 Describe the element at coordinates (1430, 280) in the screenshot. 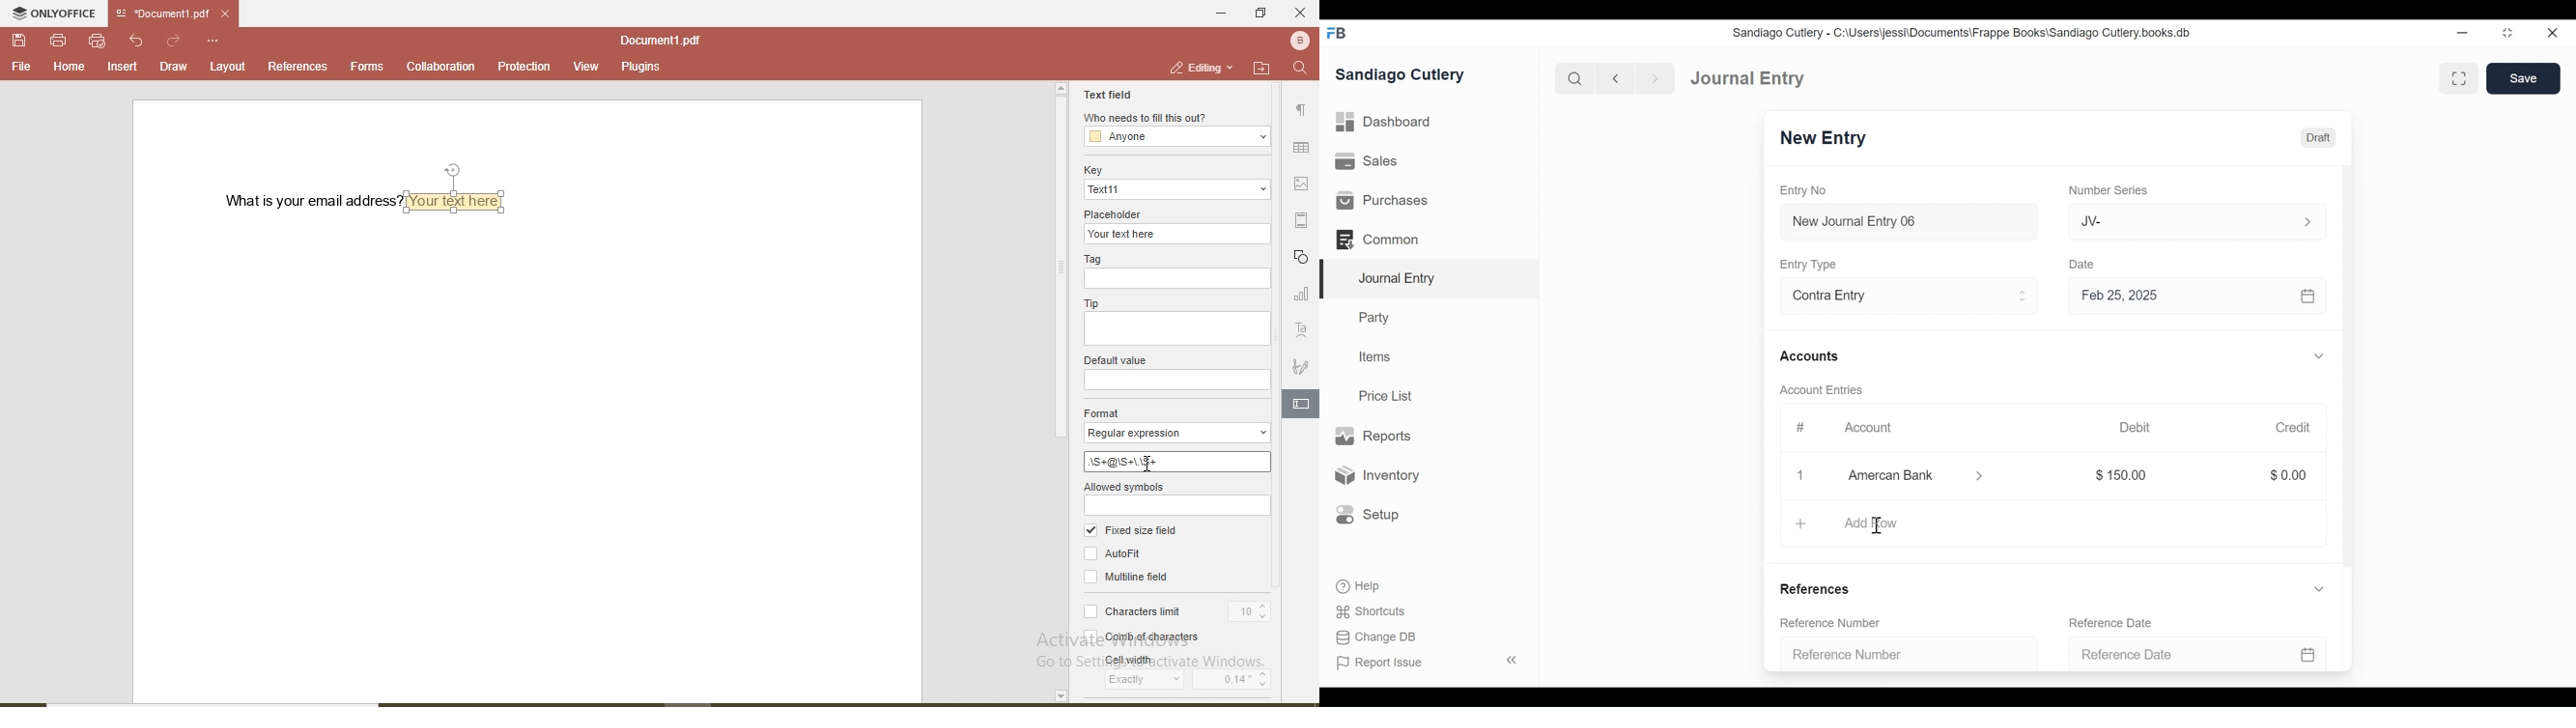

I see `Journal Entry` at that location.